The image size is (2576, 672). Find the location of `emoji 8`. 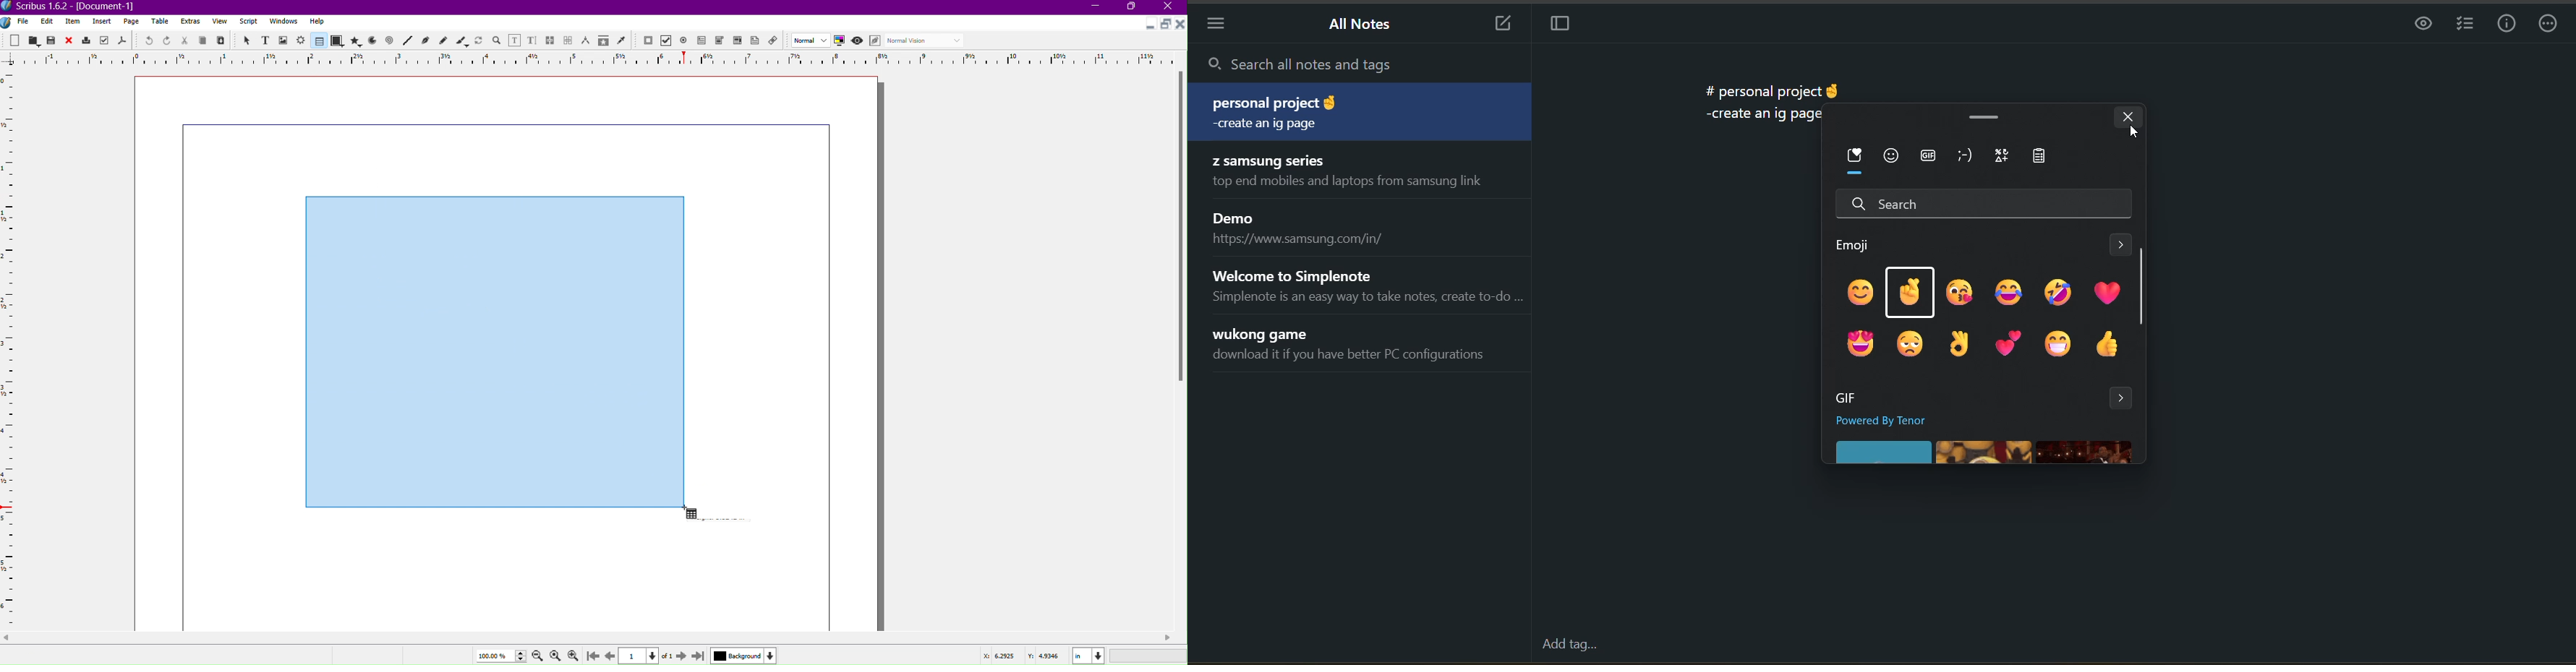

emoji 8 is located at coordinates (1911, 346).